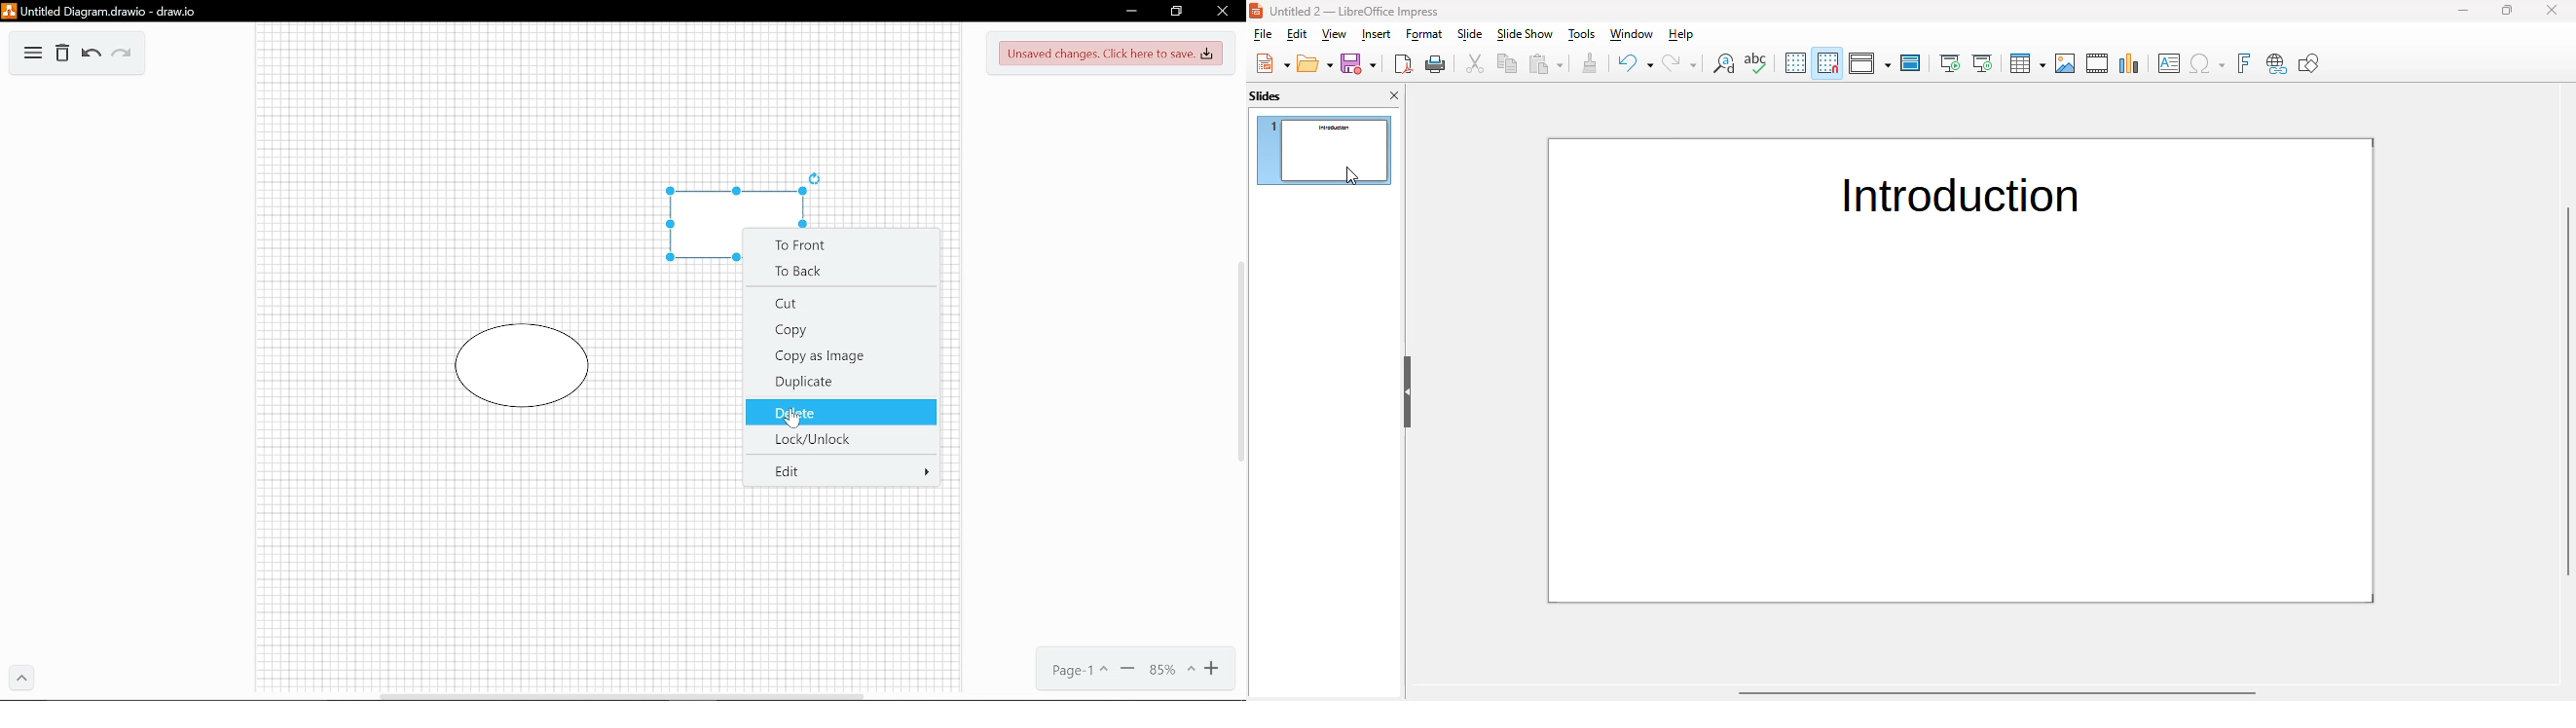 The width and height of the screenshot is (2576, 728). What do you see at coordinates (1962, 371) in the screenshot?
I see `slide 1` at bounding box center [1962, 371].